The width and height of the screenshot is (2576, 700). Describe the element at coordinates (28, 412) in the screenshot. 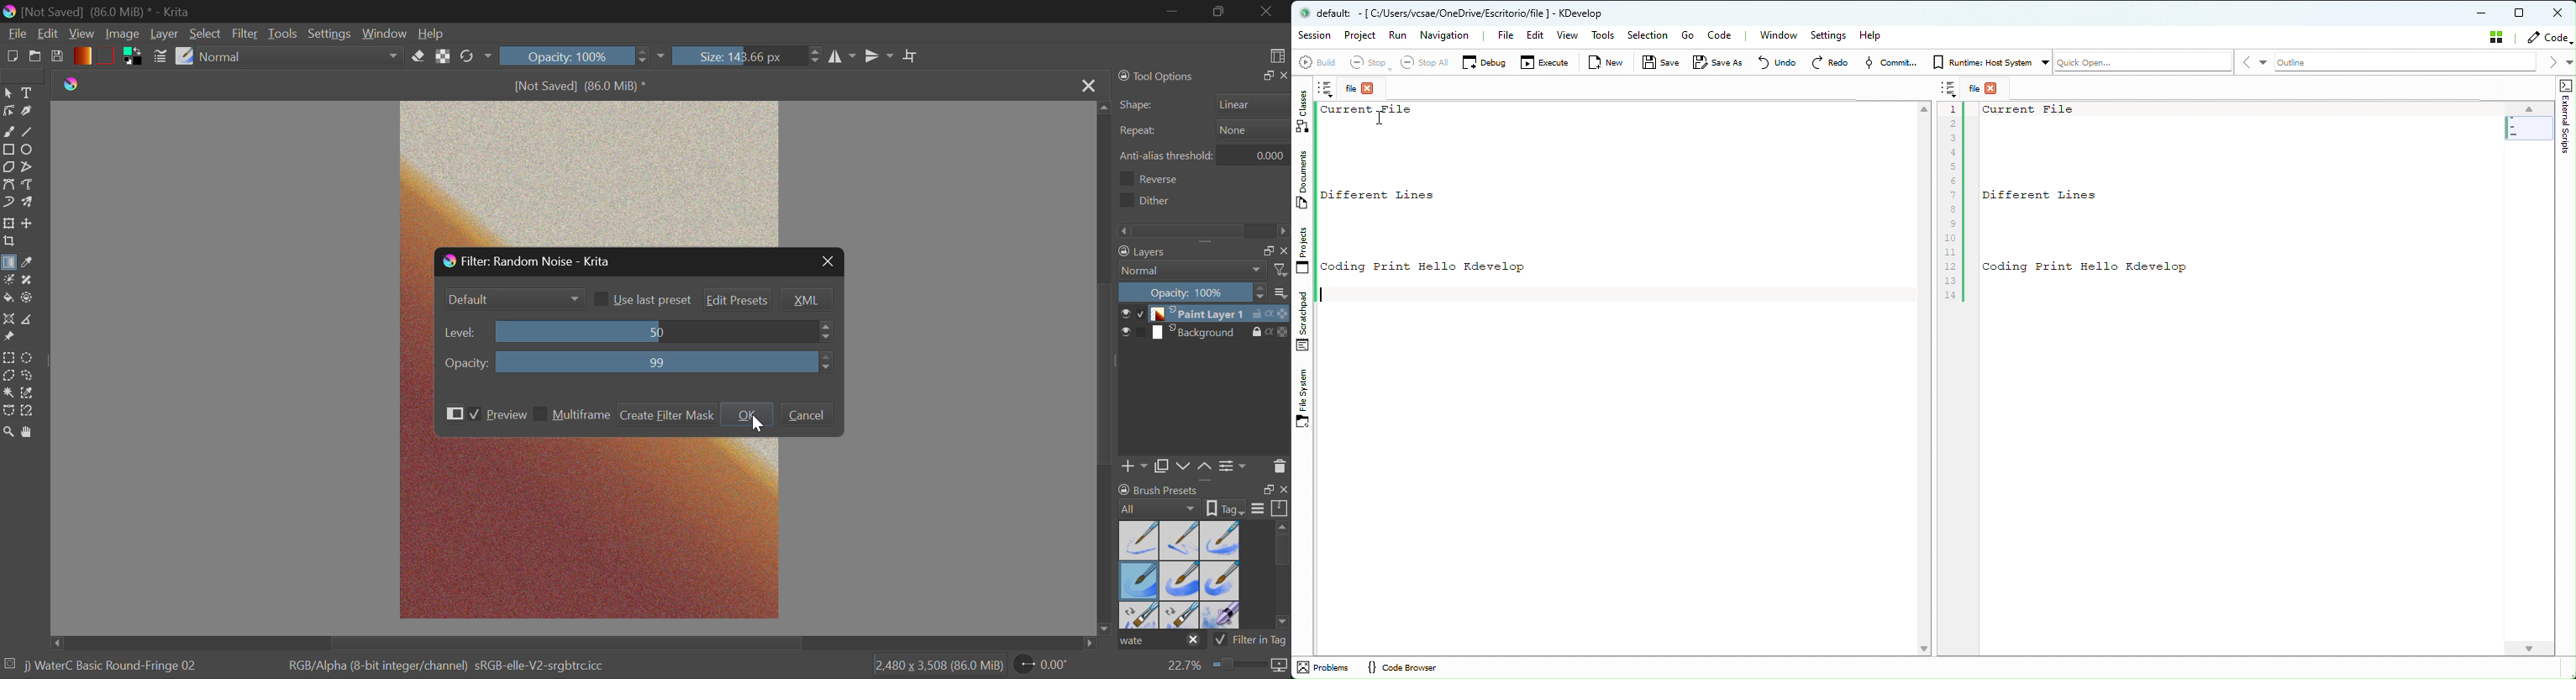

I see `Magnetic Selection` at that location.